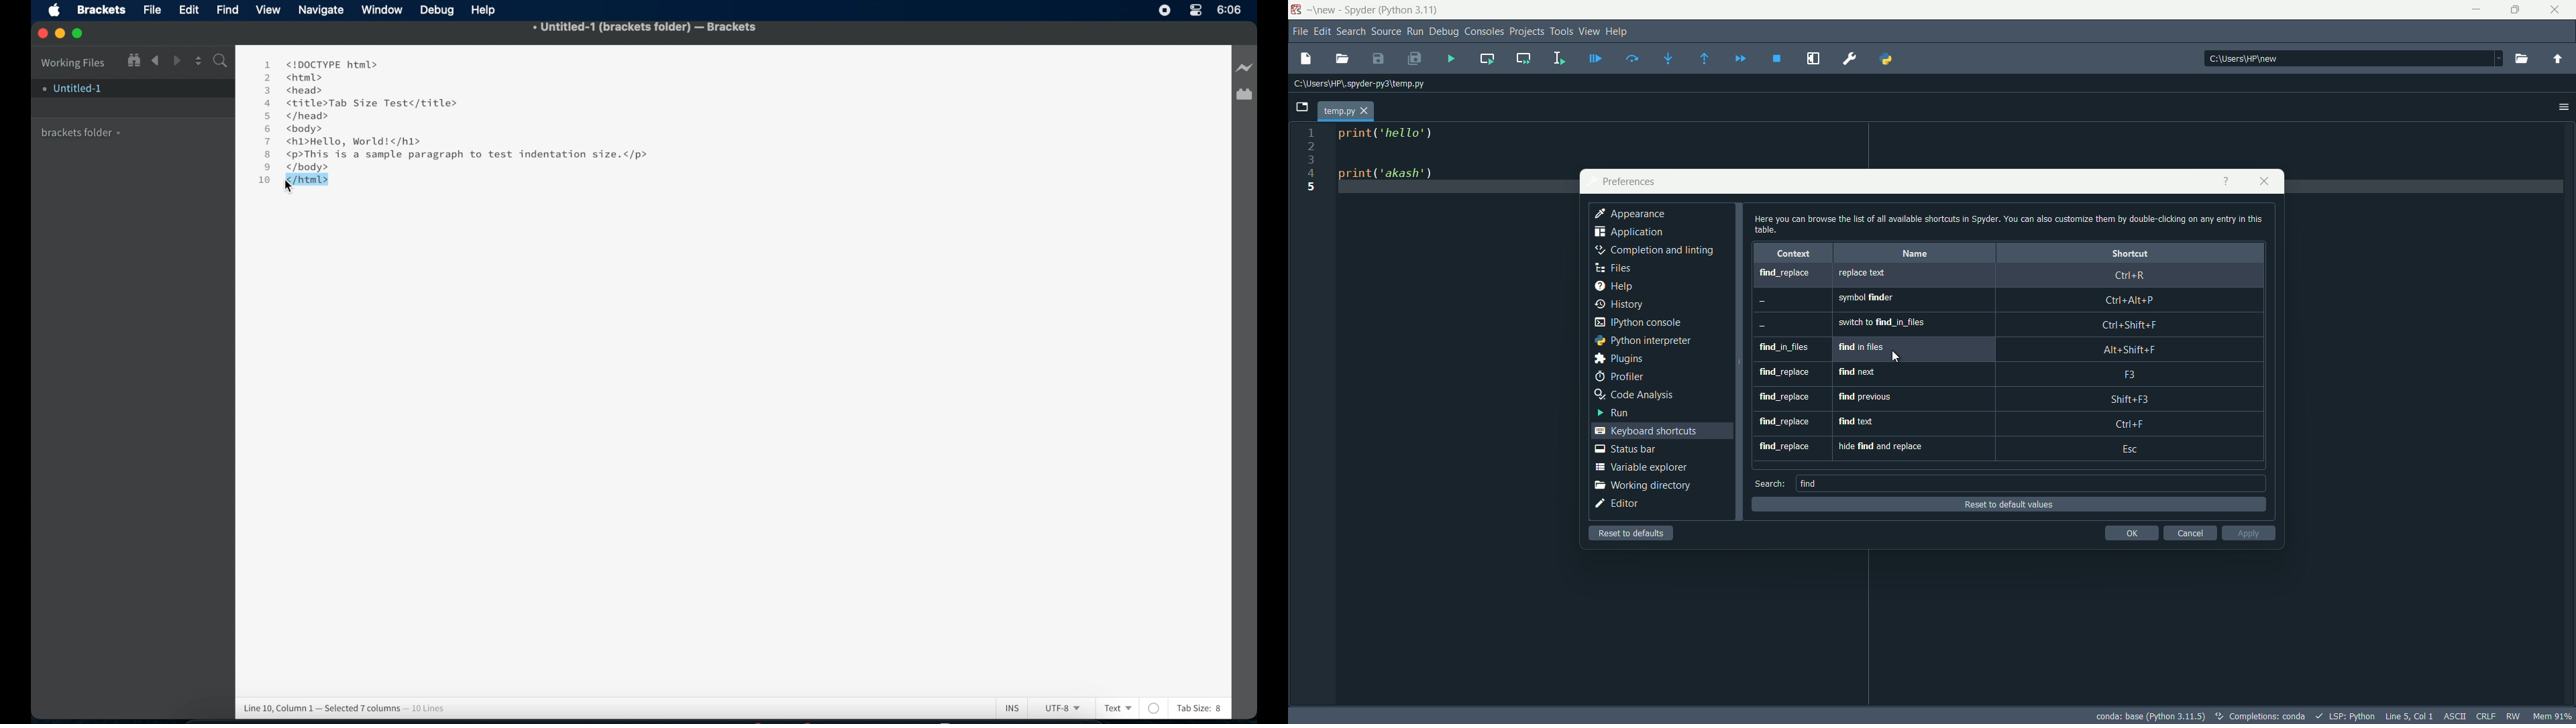  I want to click on View, so click(270, 10).